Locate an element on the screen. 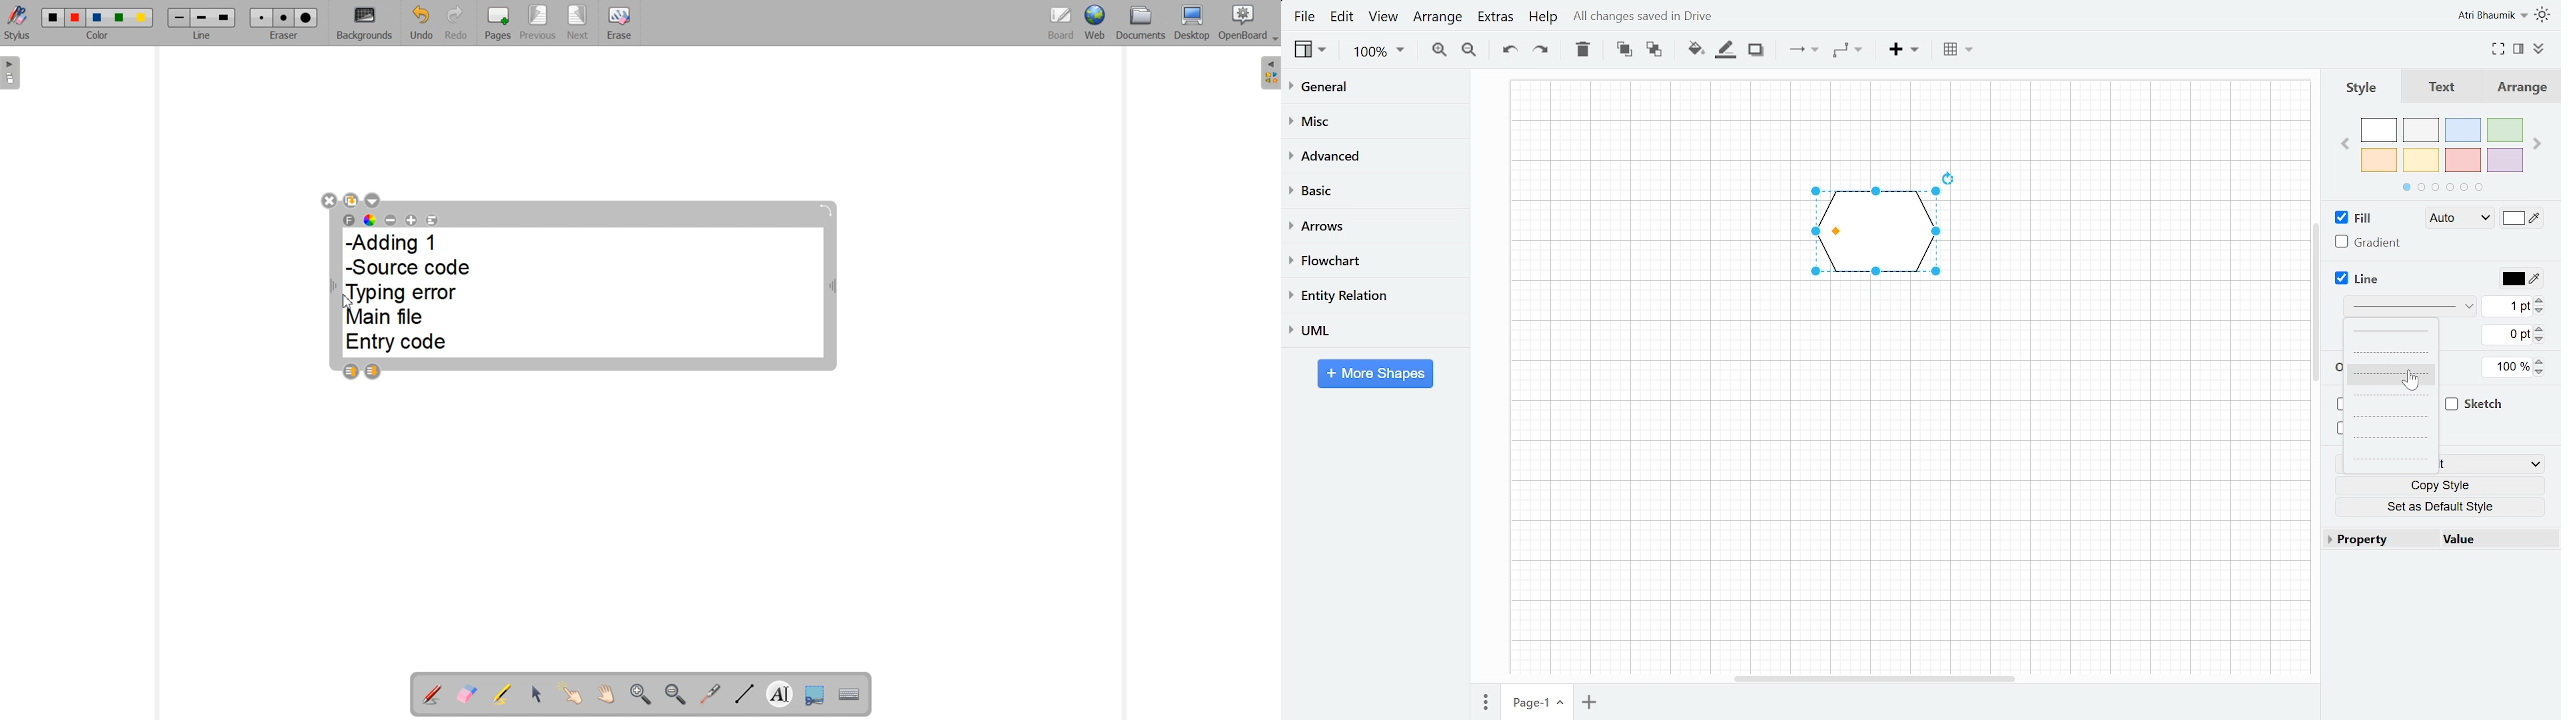 The width and height of the screenshot is (2576, 728). Text Alignment is located at coordinates (432, 220).